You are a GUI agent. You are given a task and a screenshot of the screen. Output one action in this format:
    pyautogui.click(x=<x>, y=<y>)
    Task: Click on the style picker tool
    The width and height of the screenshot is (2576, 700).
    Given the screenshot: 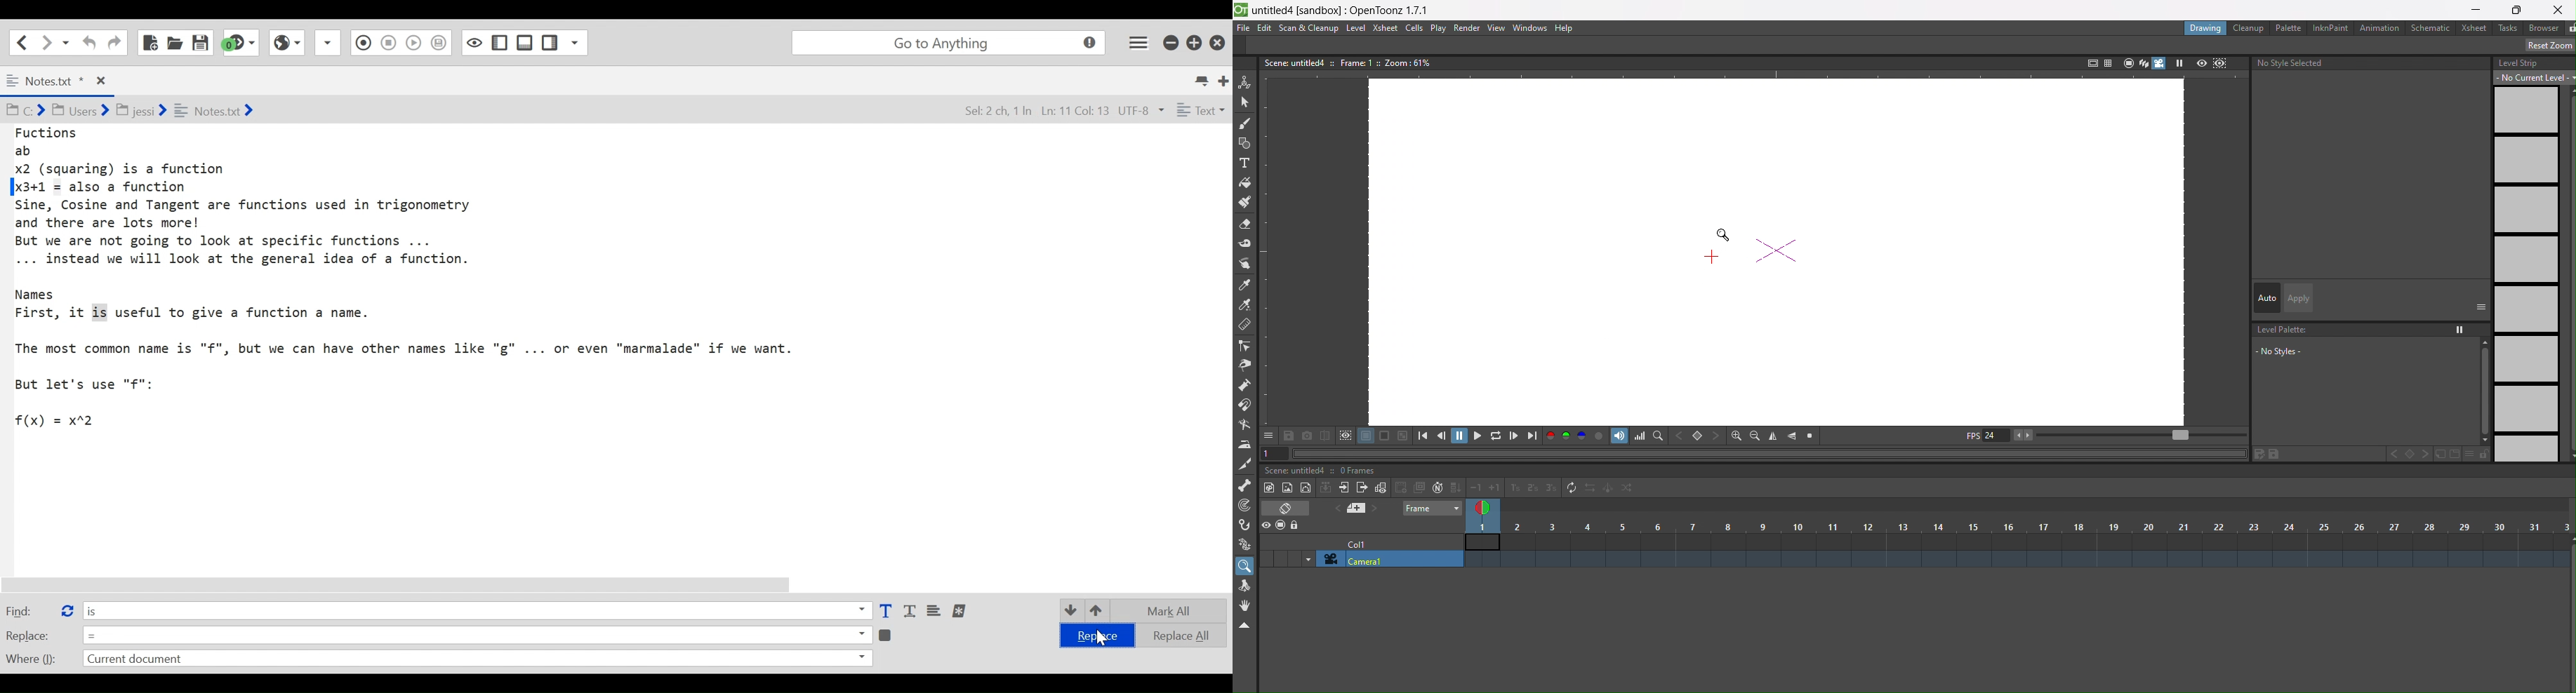 What is the action you would take?
    pyautogui.click(x=1247, y=263)
    